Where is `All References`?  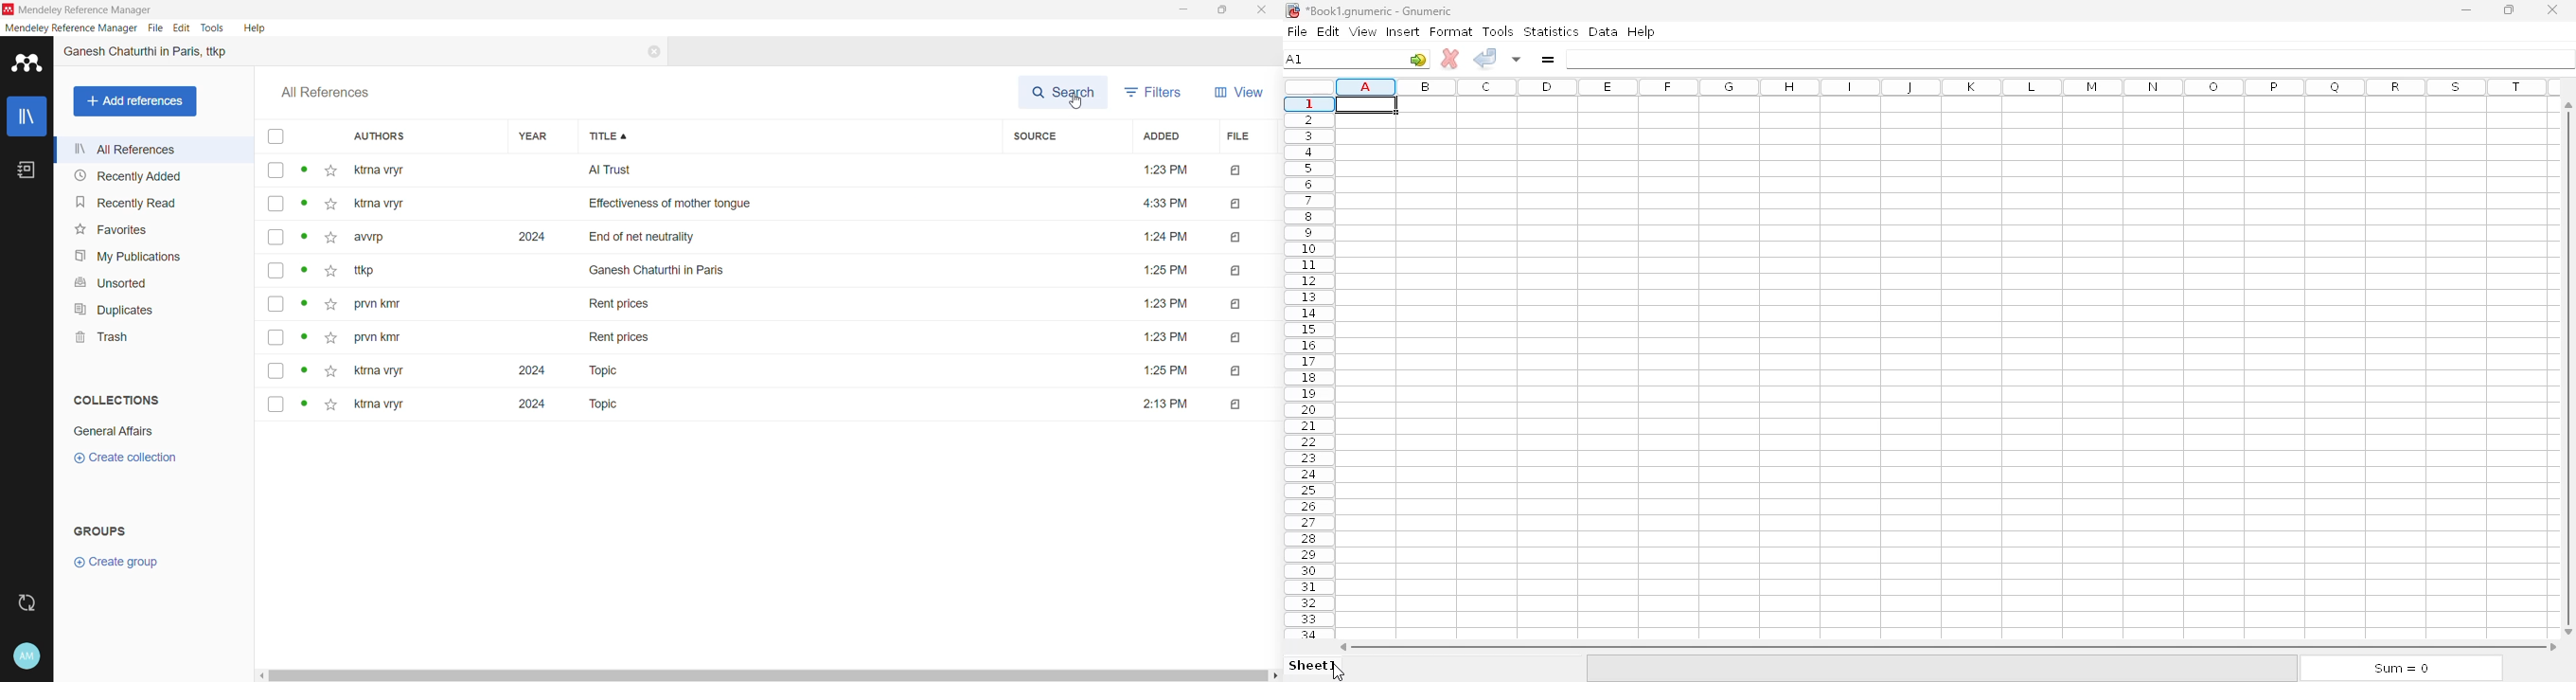
All References is located at coordinates (148, 150).